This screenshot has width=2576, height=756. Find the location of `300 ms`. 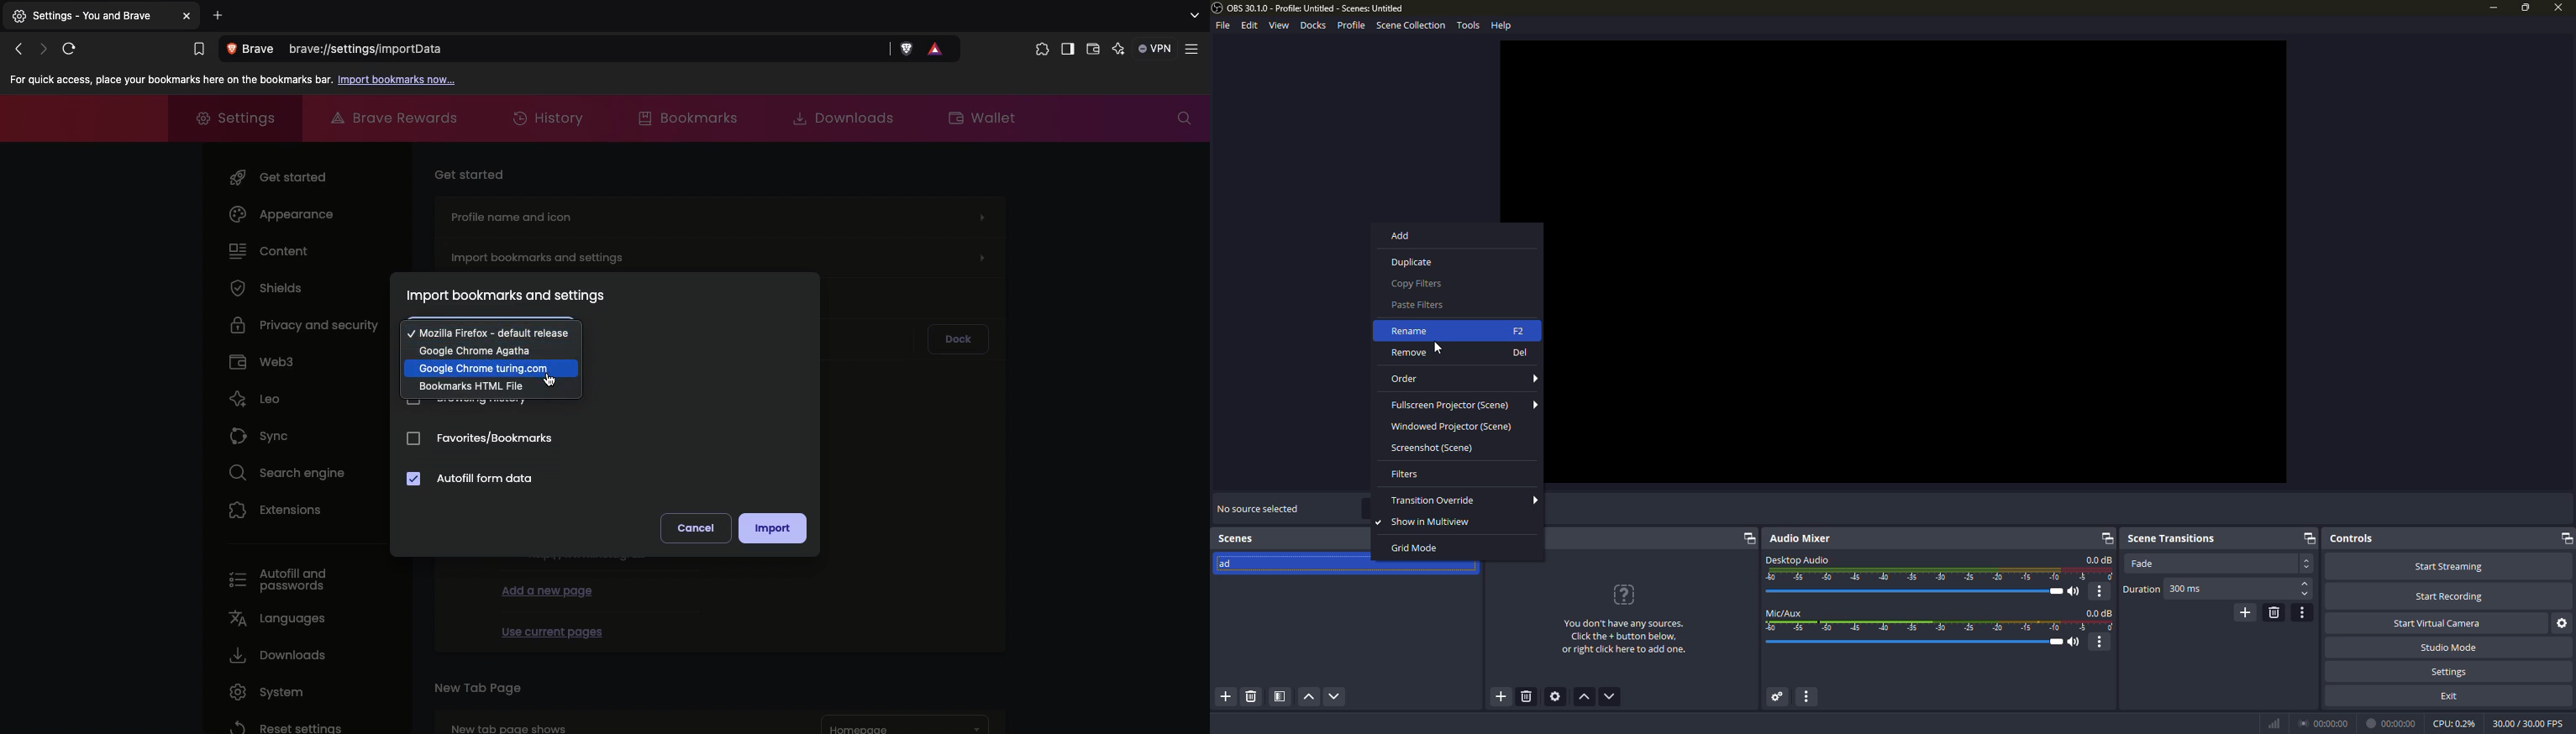

300 ms is located at coordinates (2186, 590).